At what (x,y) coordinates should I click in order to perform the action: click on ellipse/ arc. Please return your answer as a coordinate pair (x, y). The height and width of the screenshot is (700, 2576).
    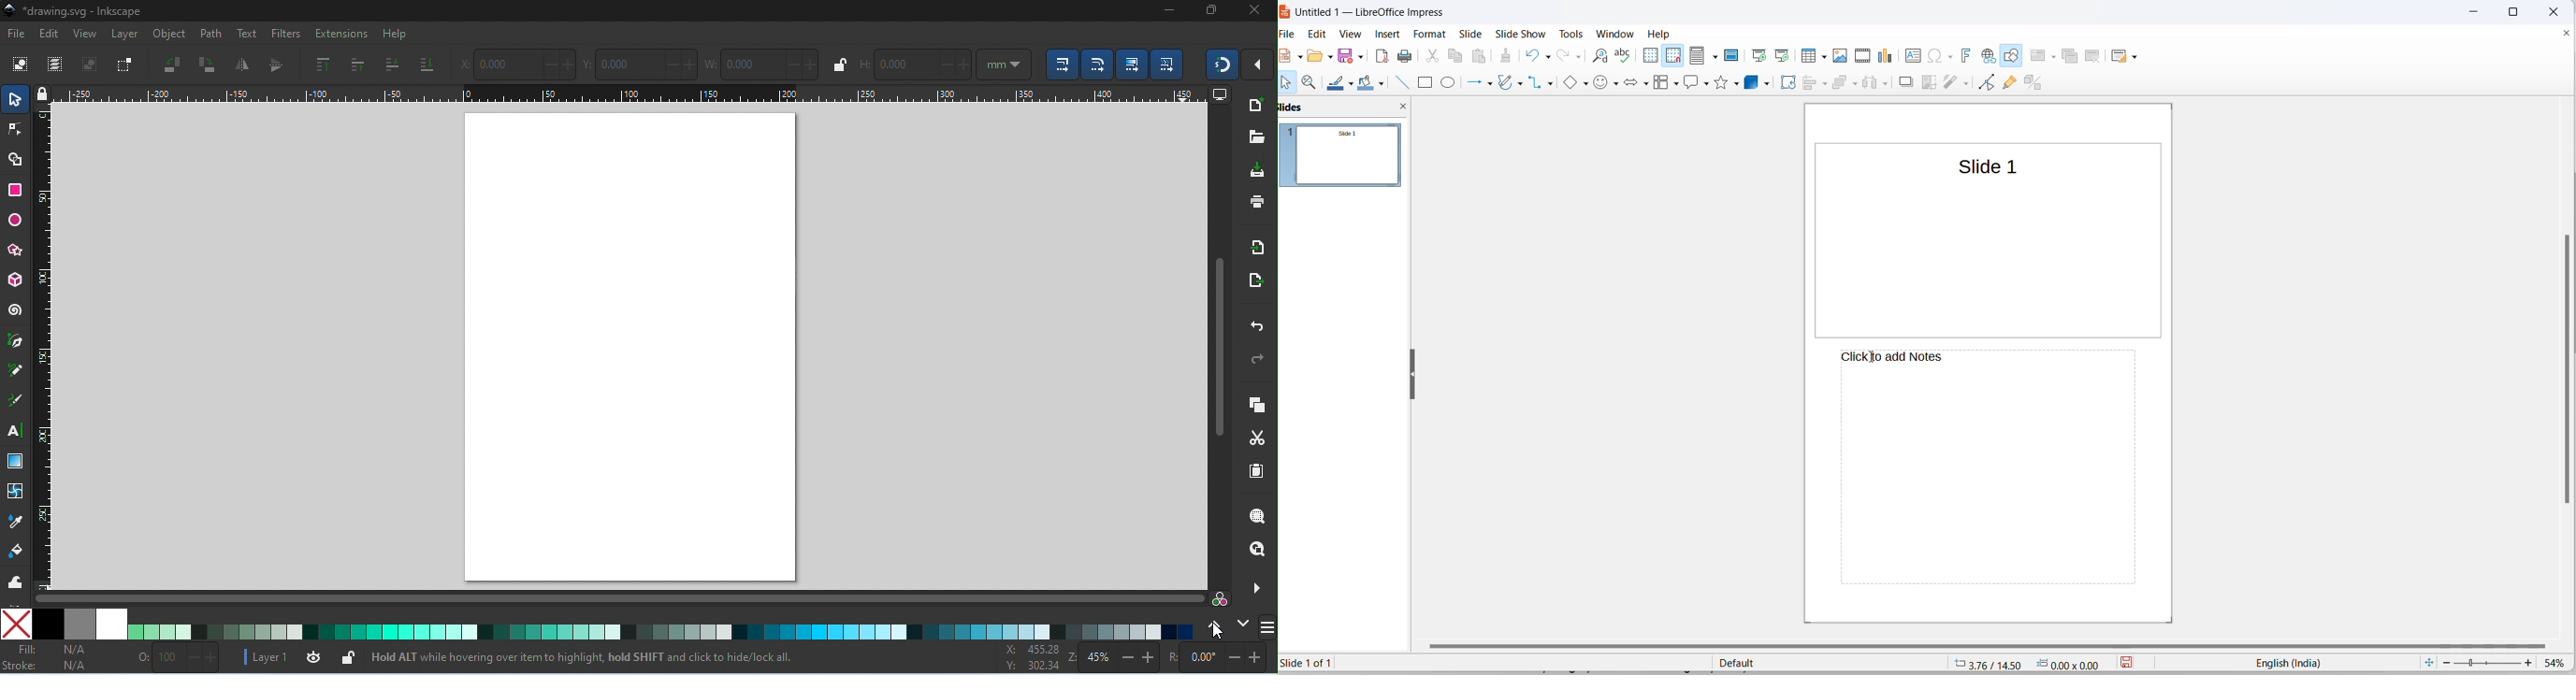
    Looking at the image, I should click on (14, 221).